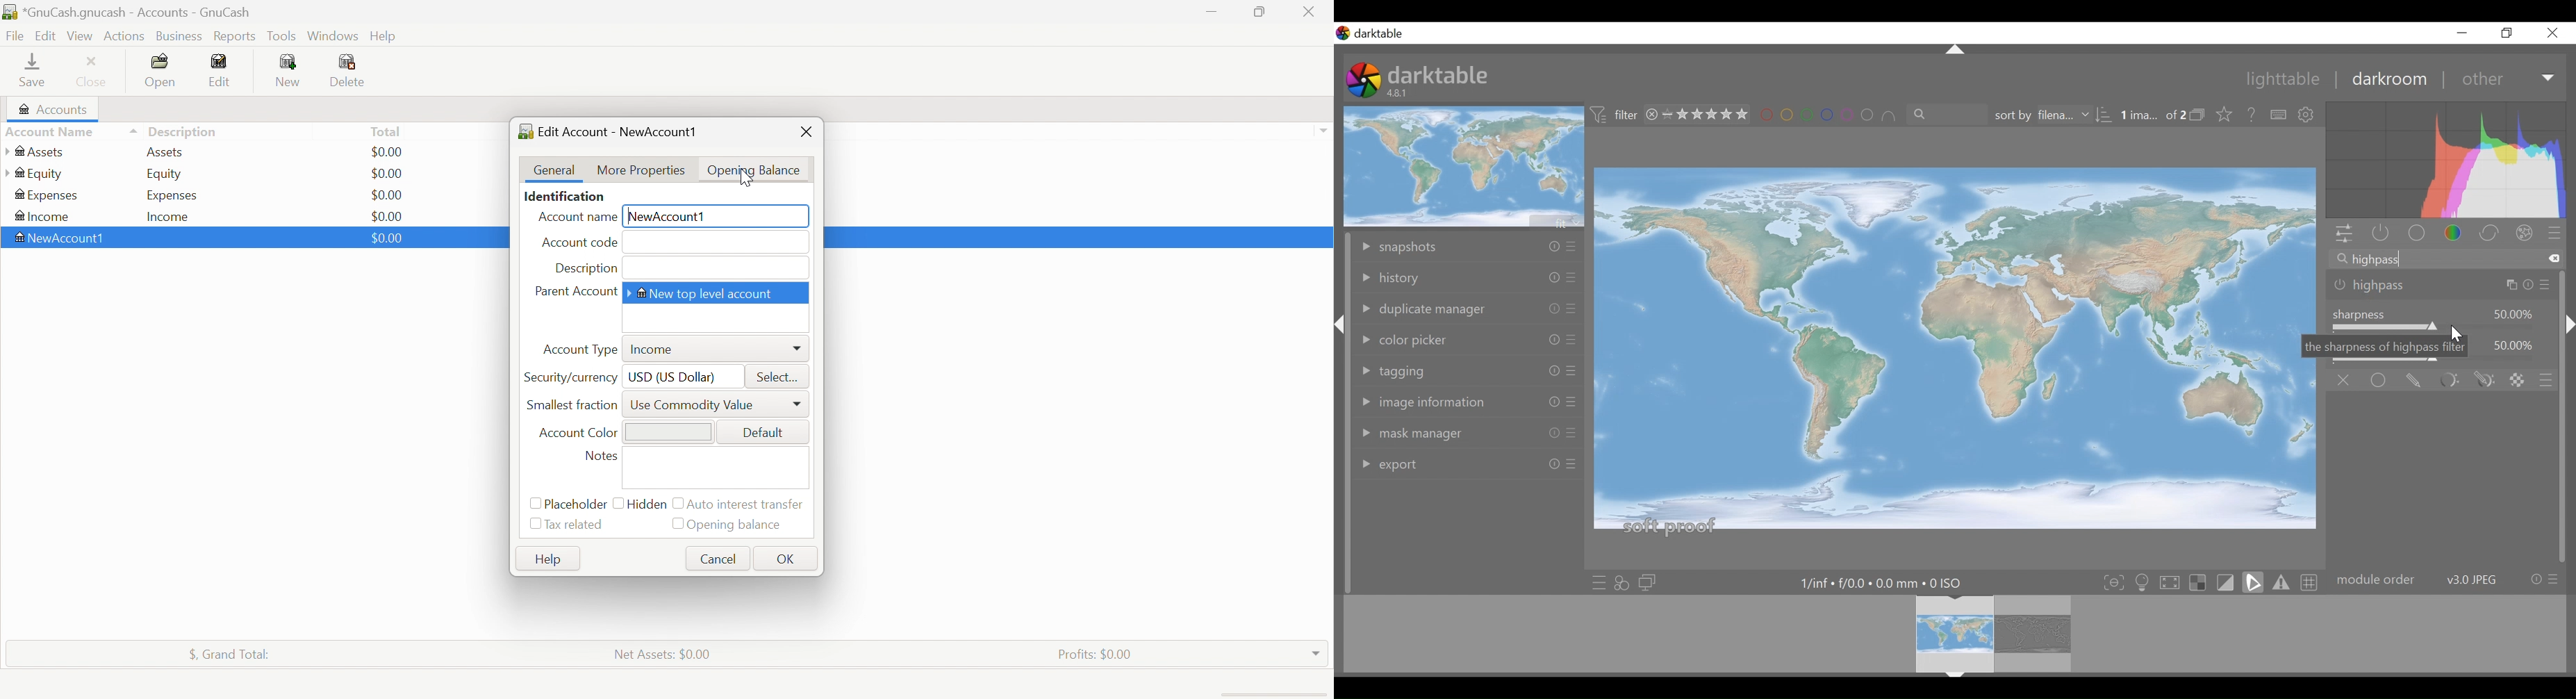 This screenshot has width=2576, height=700. Describe the element at coordinates (570, 377) in the screenshot. I see `Security/currency` at that location.